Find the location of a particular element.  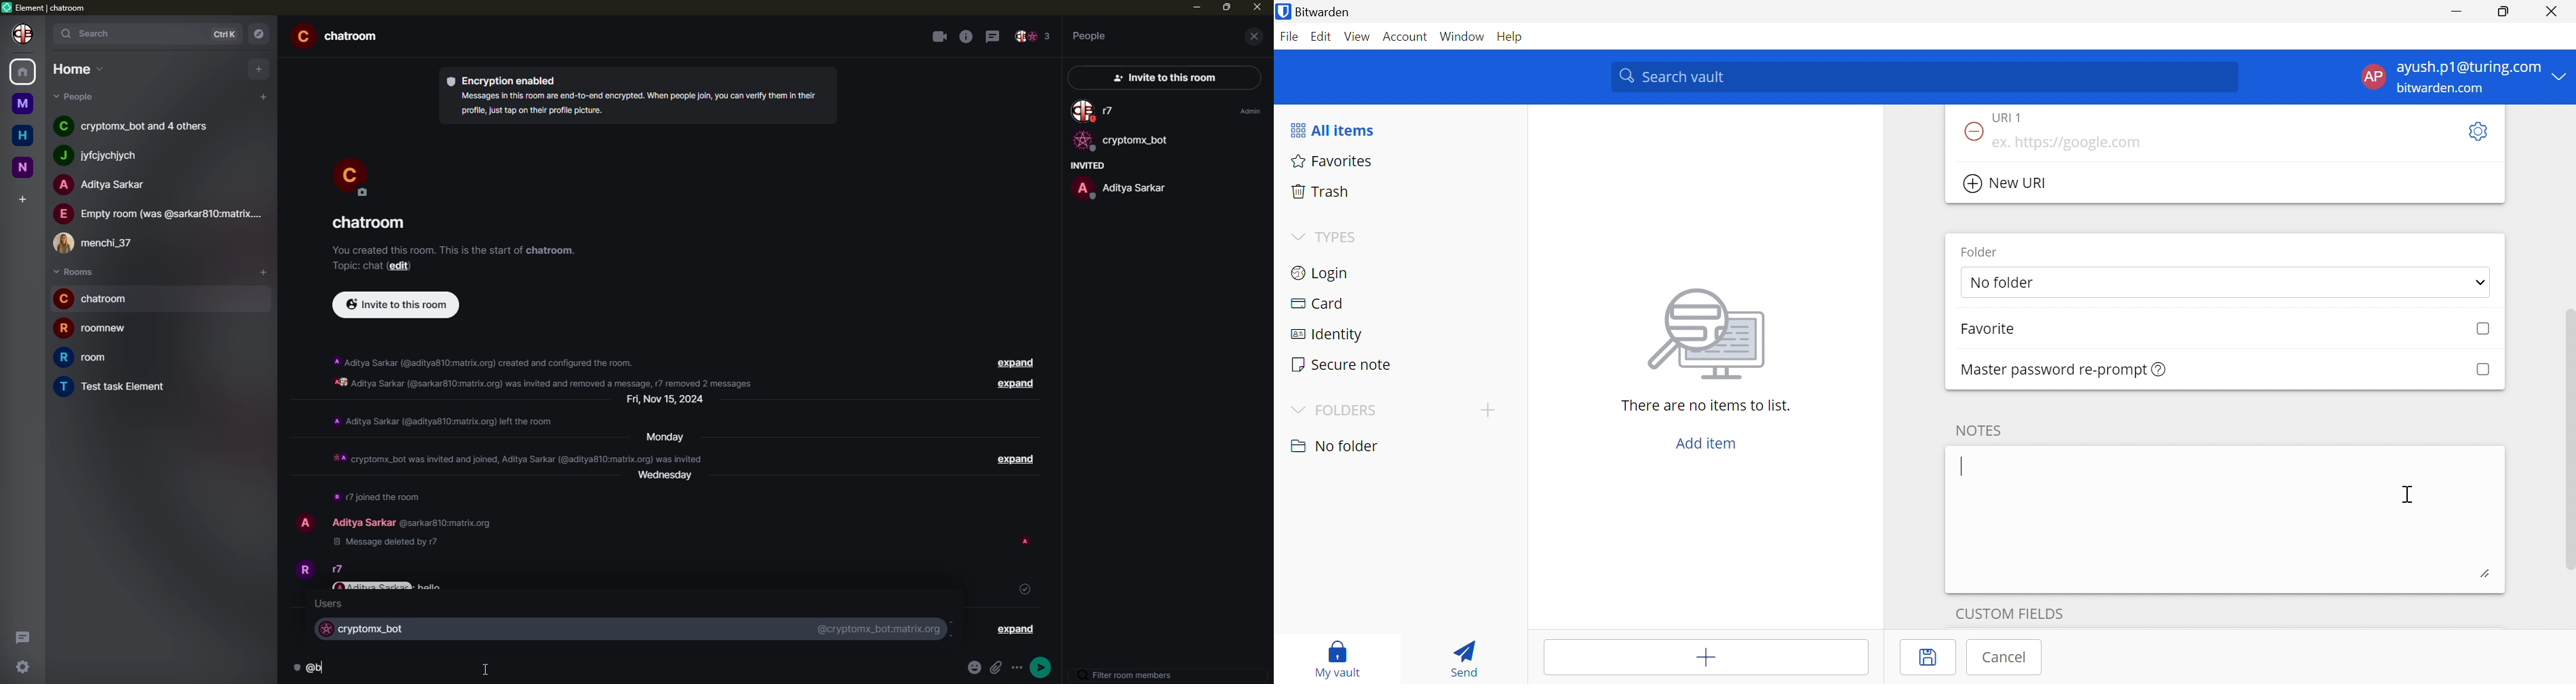

people is located at coordinates (1033, 37).